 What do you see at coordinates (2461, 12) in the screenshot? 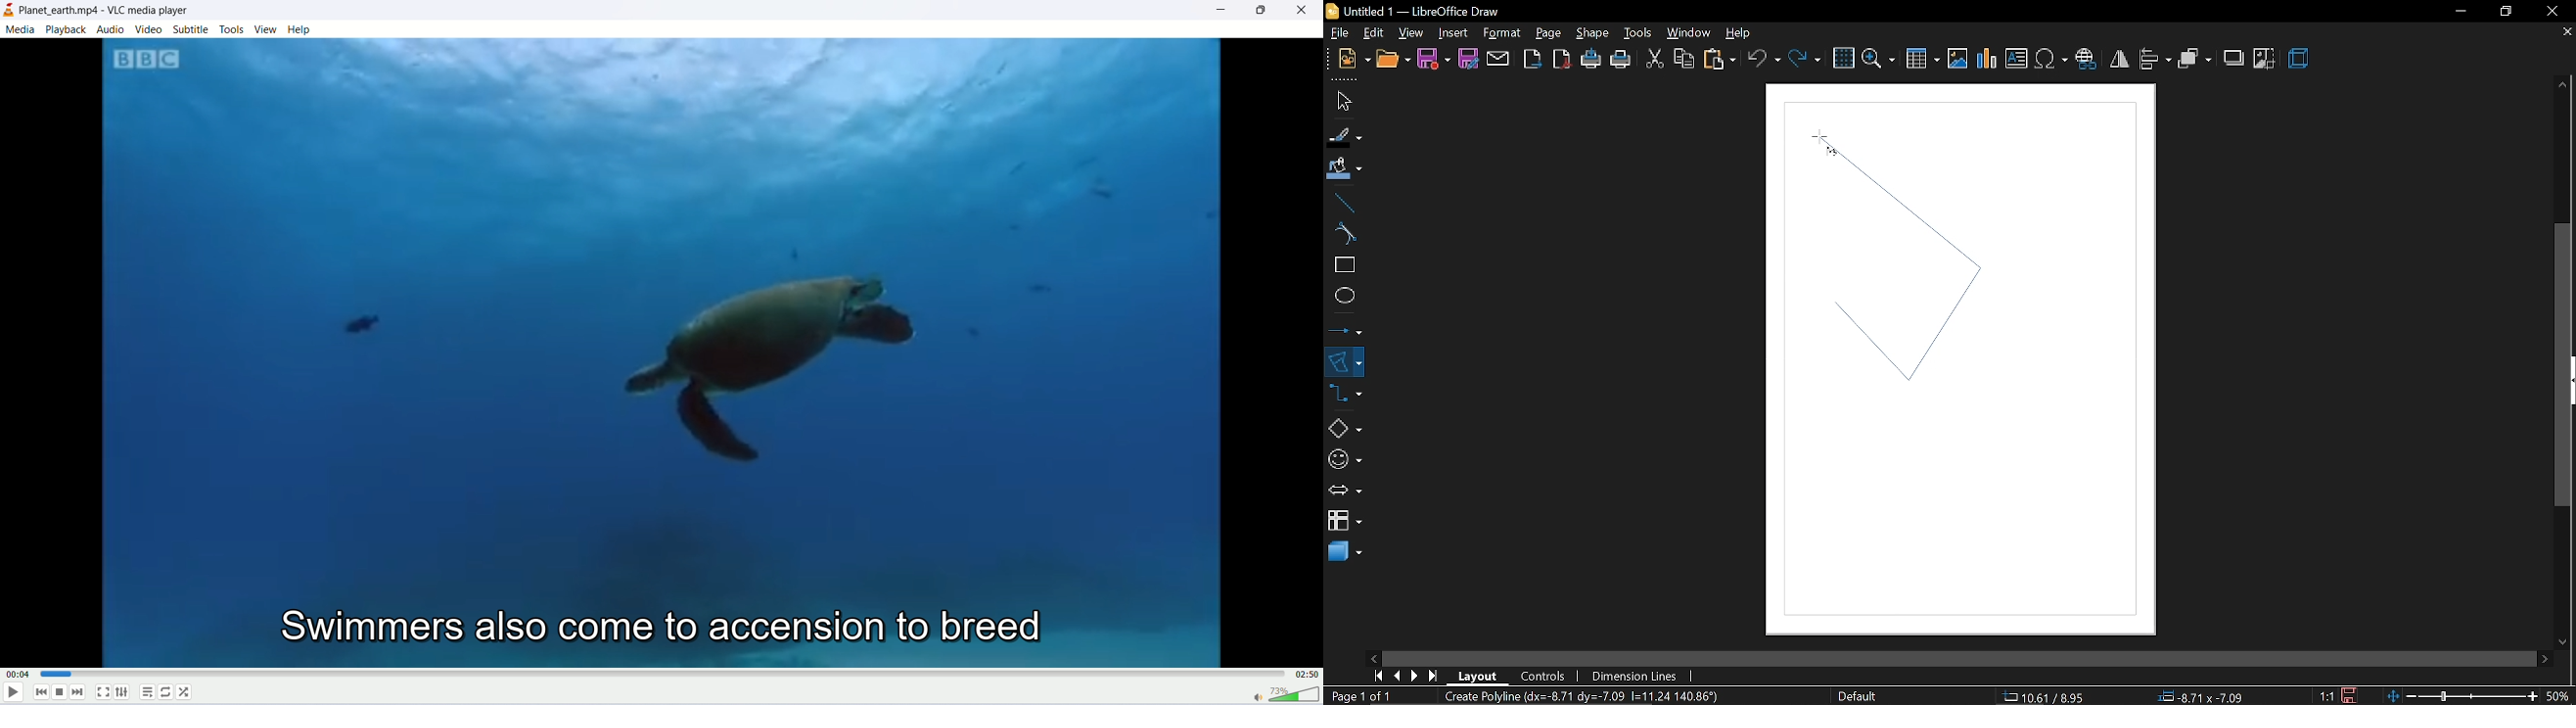
I see `minimize` at bounding box center [2461, 12].